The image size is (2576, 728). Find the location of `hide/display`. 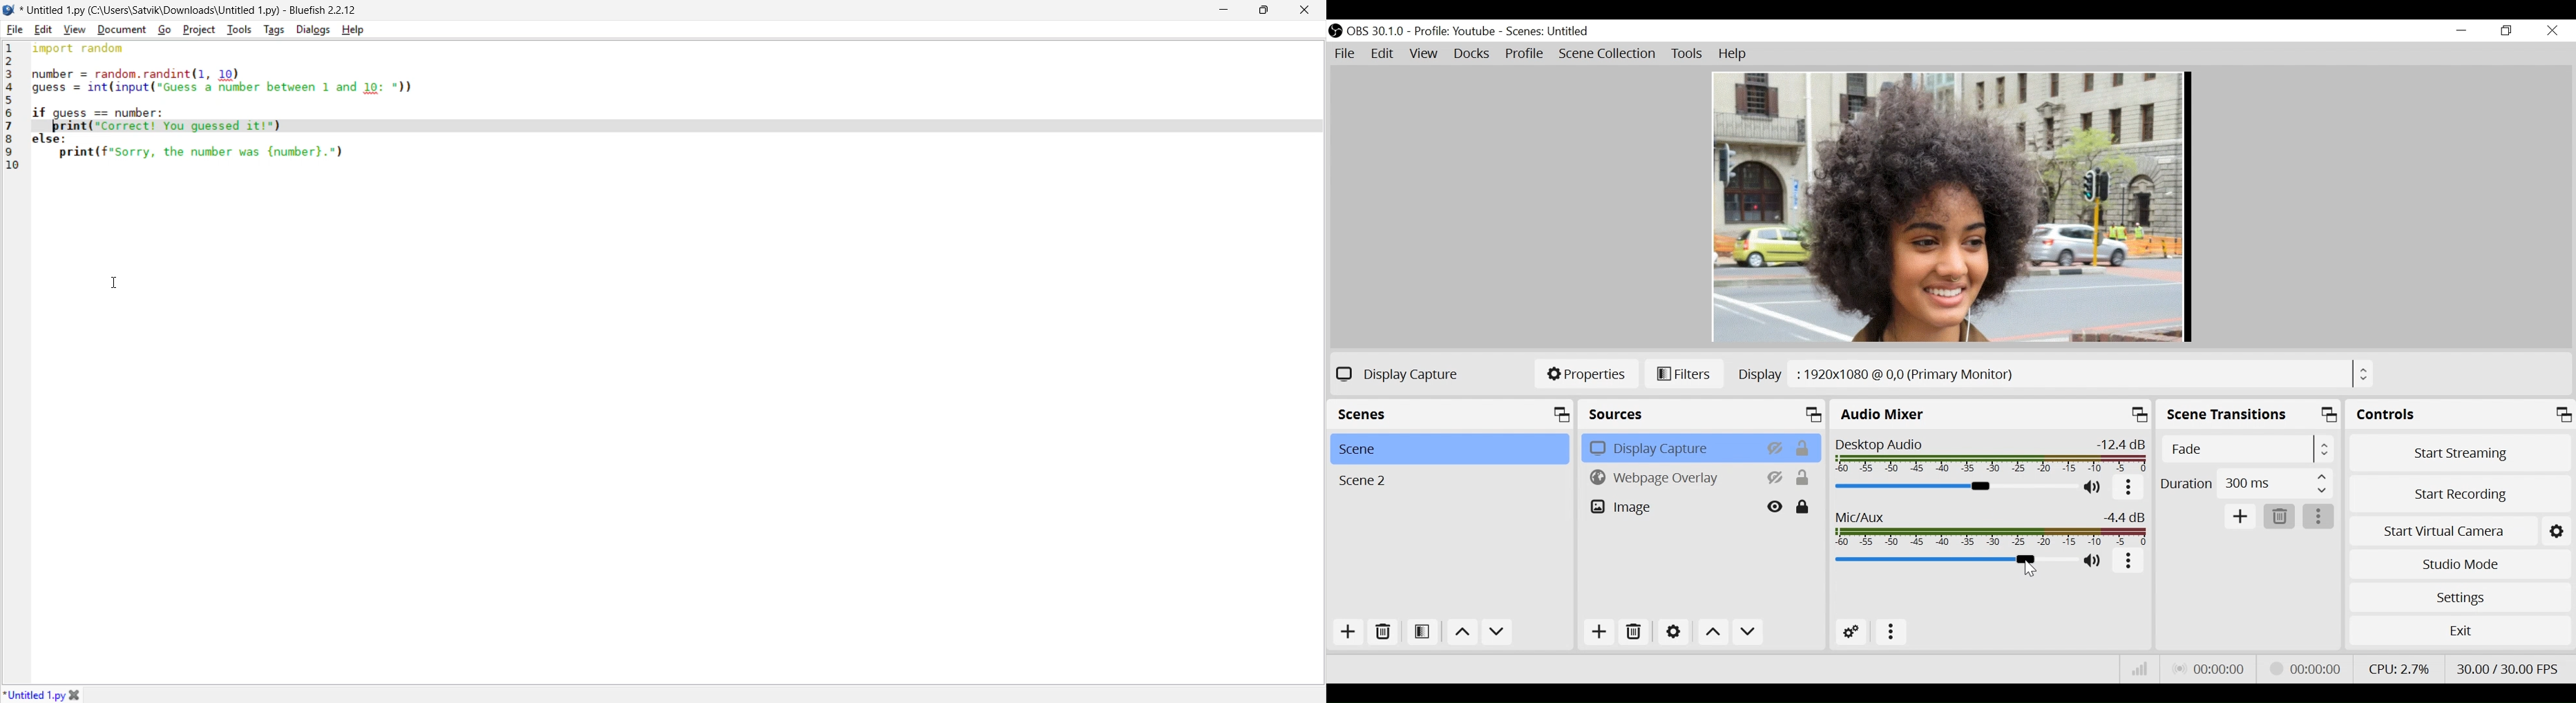

hide/display is located at coordinates (1776, 478).